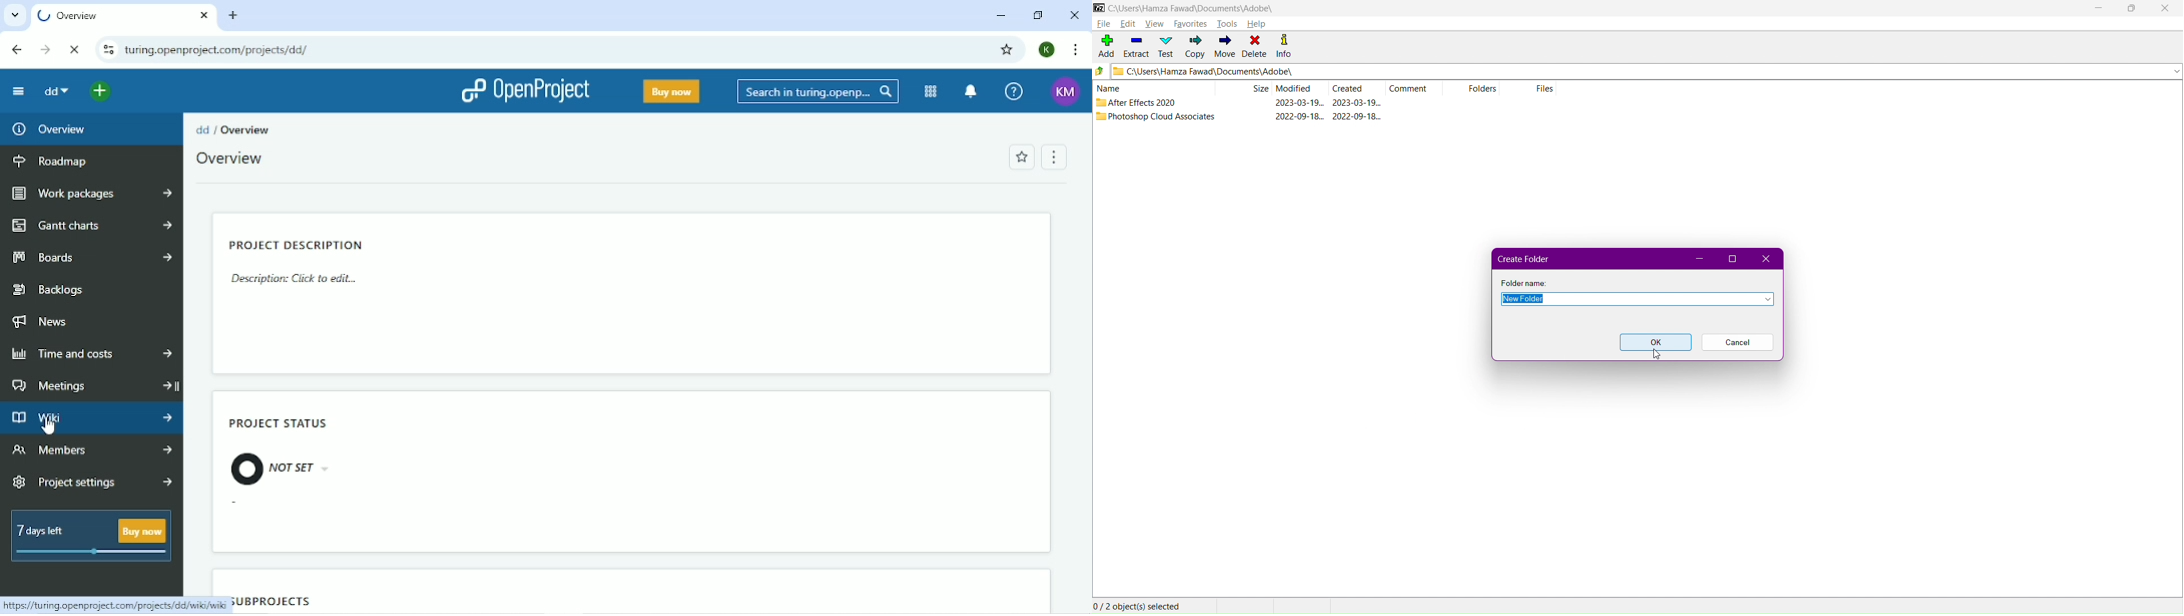 The image size is (2184, 616). Describe the element at coordinates (1646, 72) in the screenshot. I see `Address Bar` at that location.